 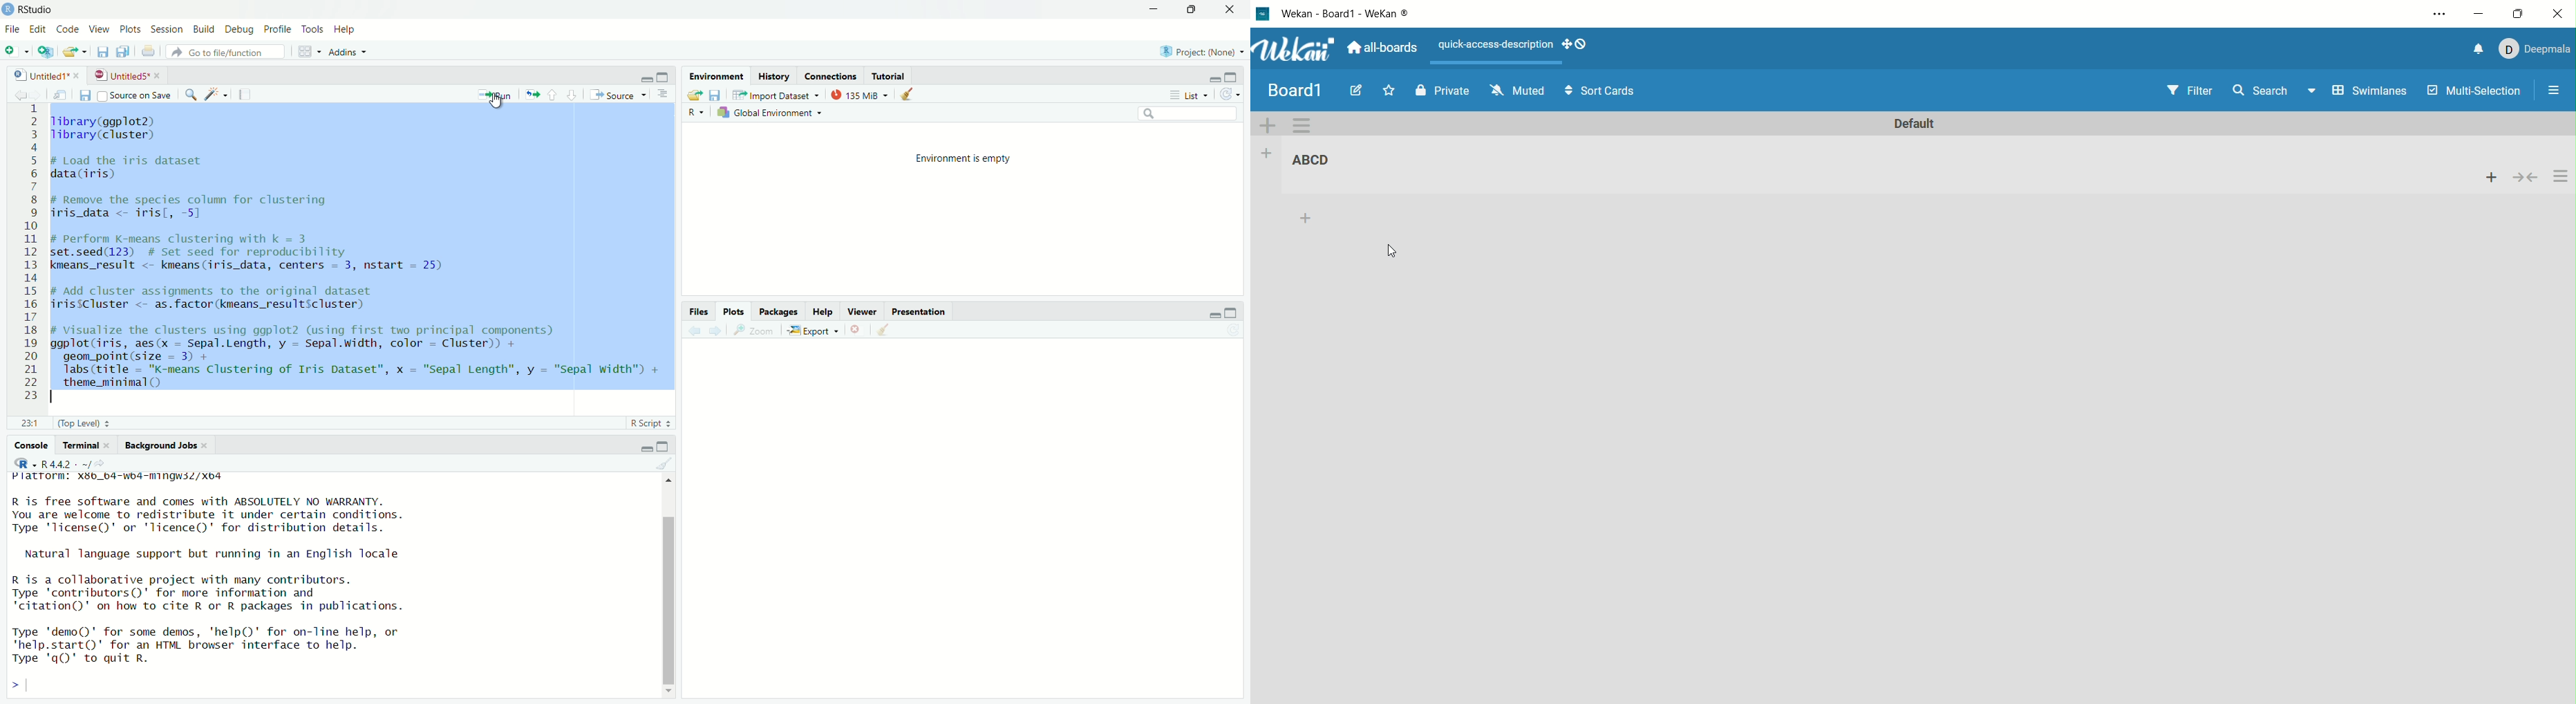 What do you see at coordinates (119, 74) in the screenshot?
I see `untitled5` at bounding box center [119, 74].